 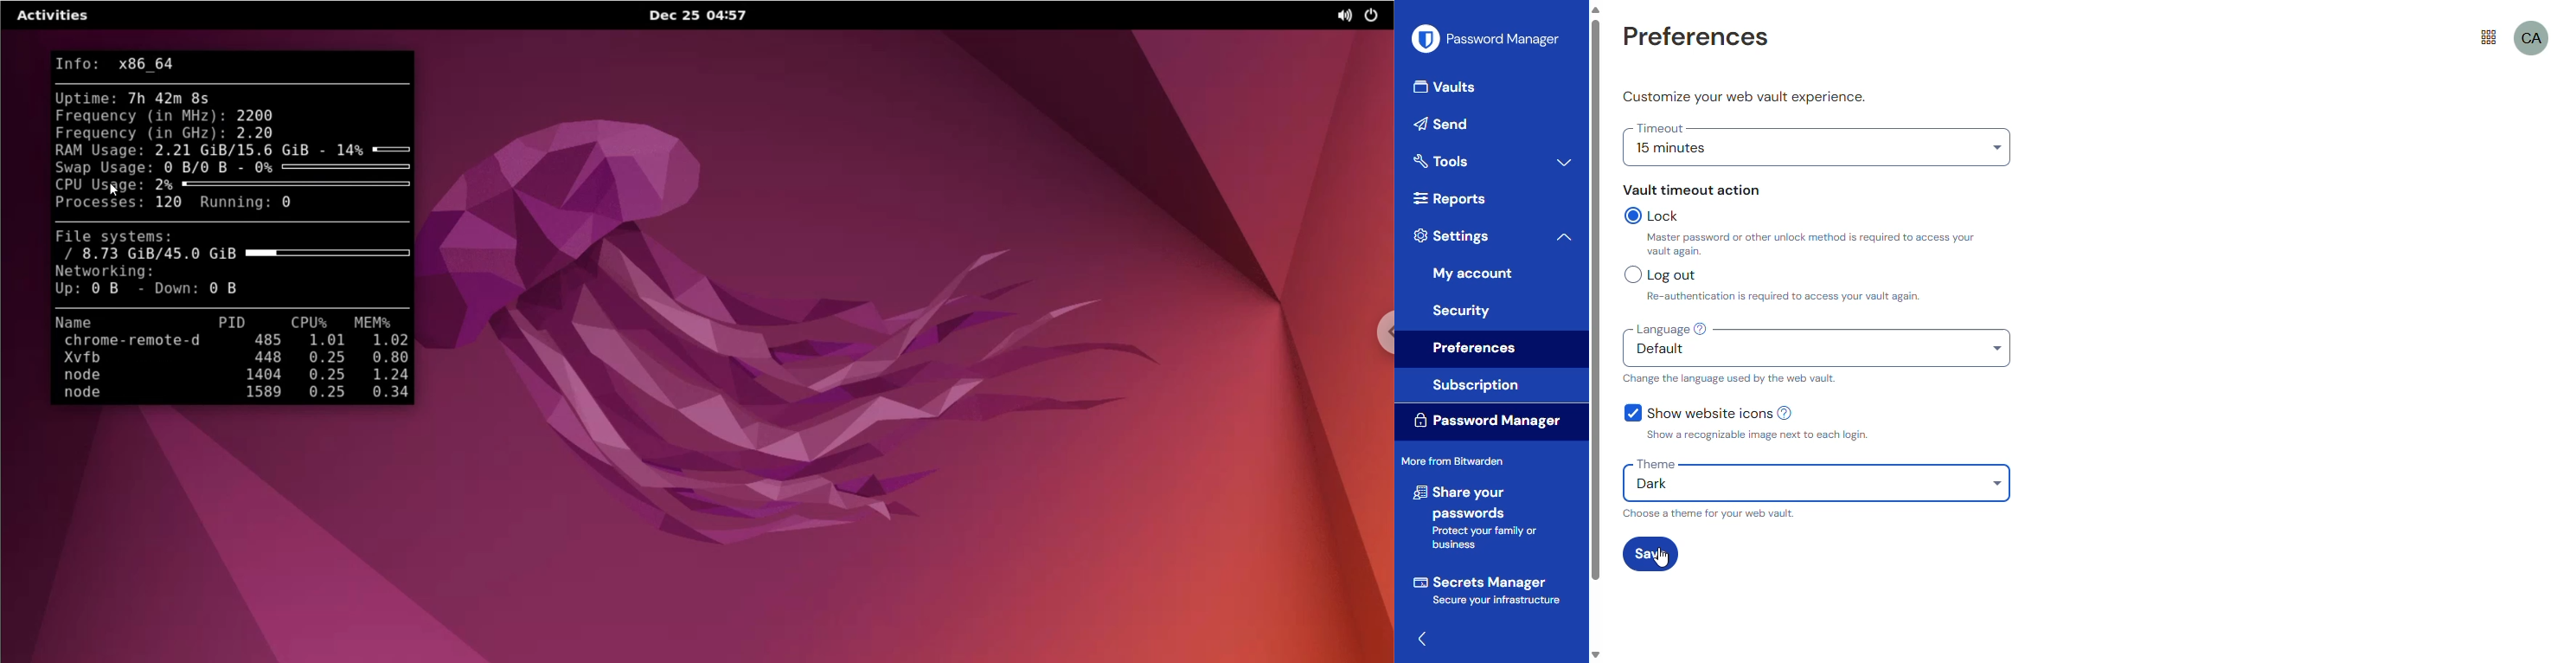 What do you see at coordinates (1447, 89) in the screenshot?
I see `vaults` at bounding box center [1447, 89].